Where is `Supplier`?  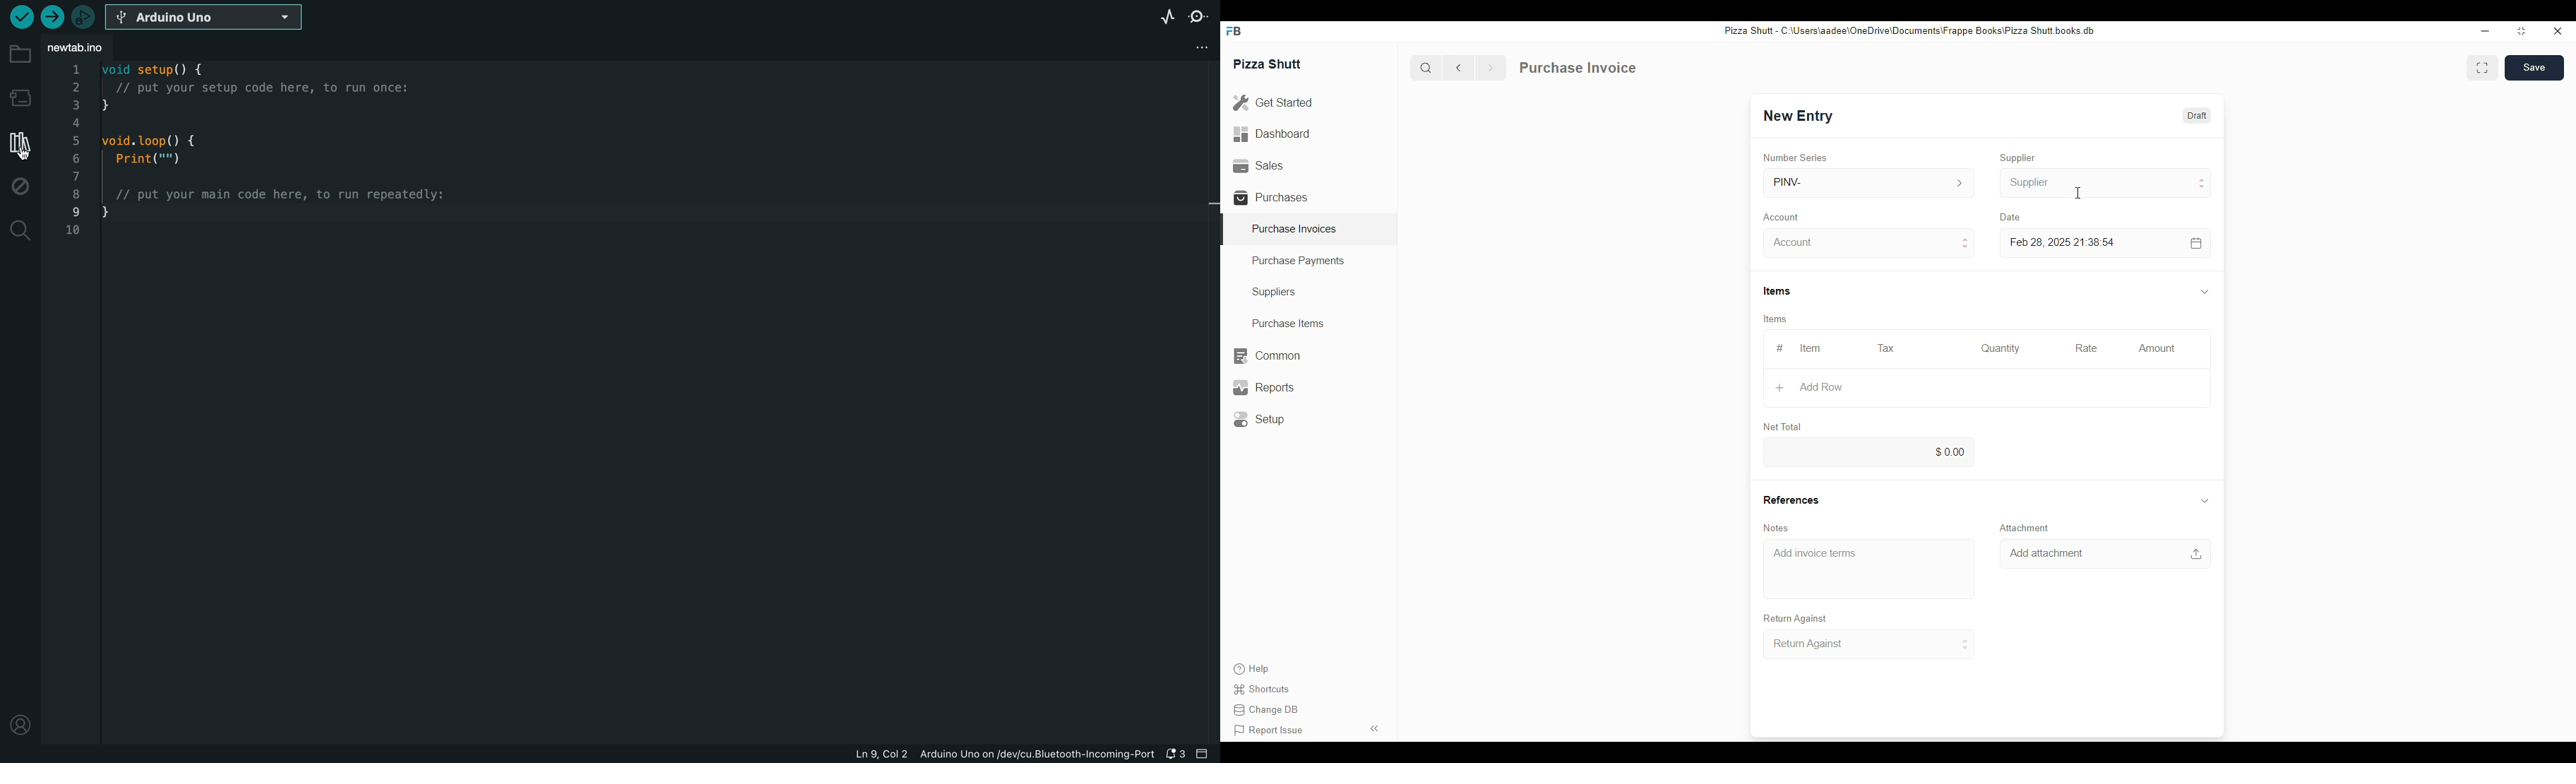 Supplier is located at coordinates (2106, 182).